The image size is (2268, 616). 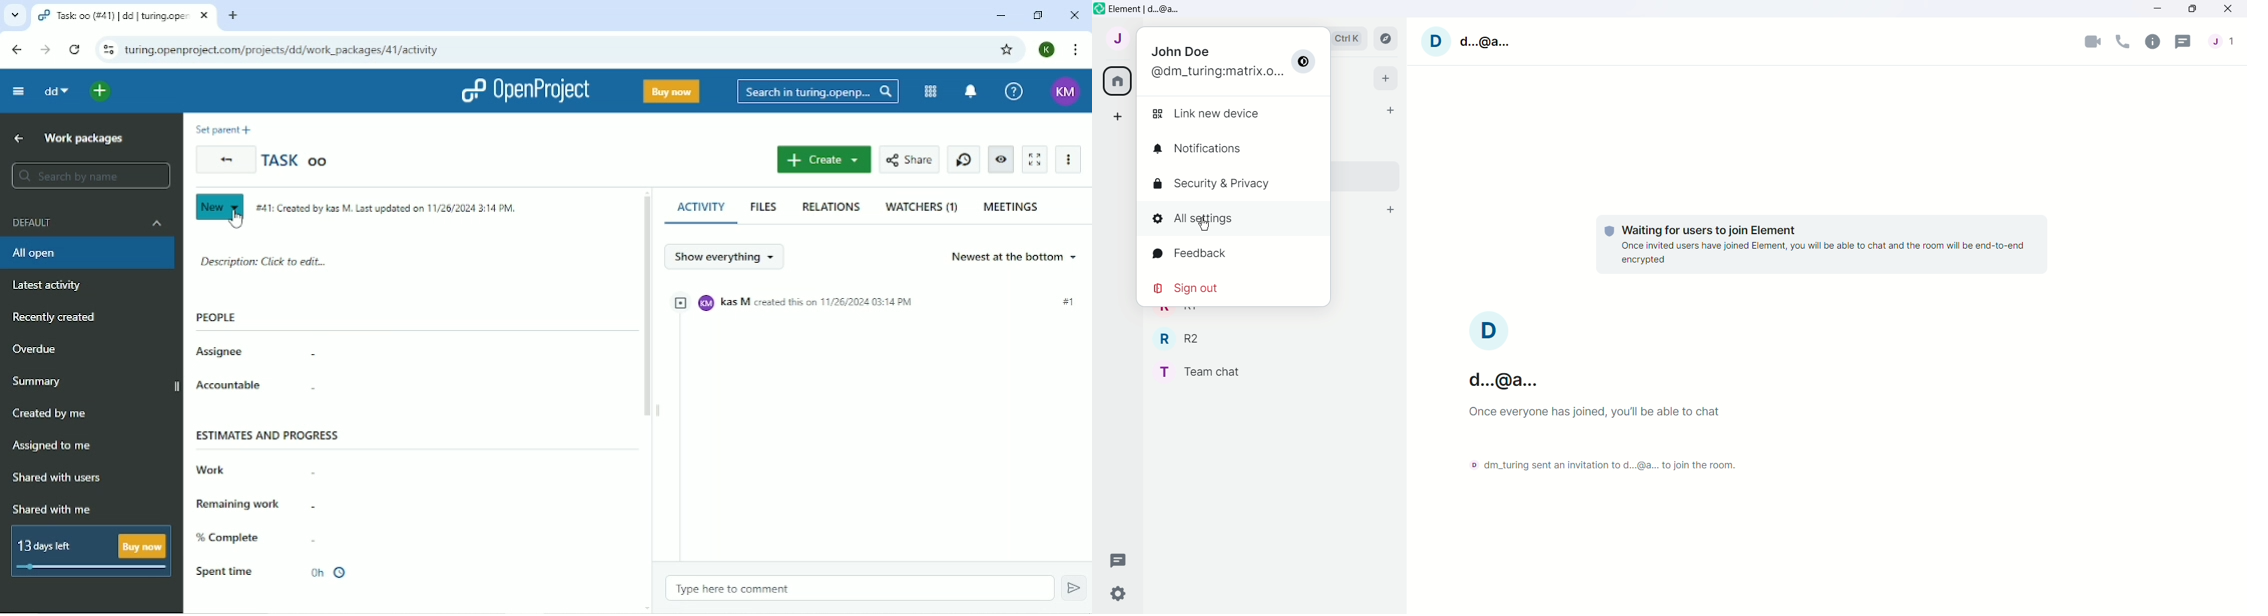 What do you see at coordinates (1180, 52) in the screenshot?
I see `John Doe` at bounding box center [1180, 52].